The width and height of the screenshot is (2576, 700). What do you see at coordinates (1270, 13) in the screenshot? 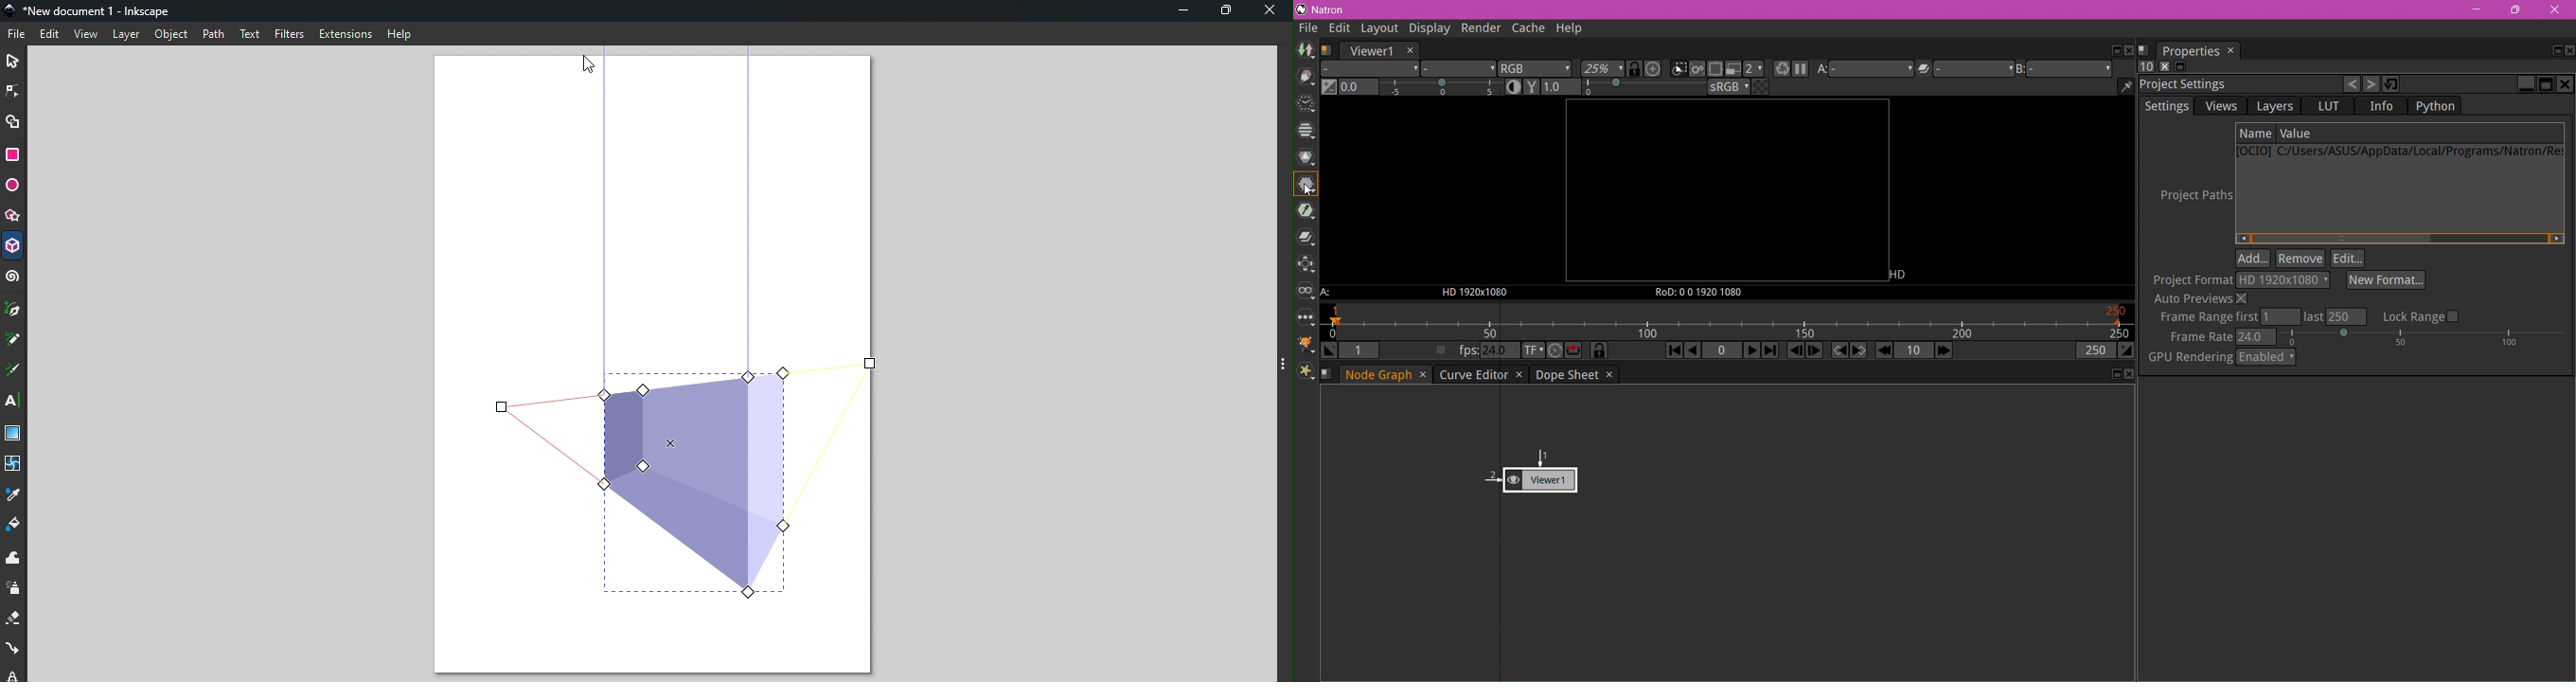
I see `Close` at bounding box center [1270, 13].